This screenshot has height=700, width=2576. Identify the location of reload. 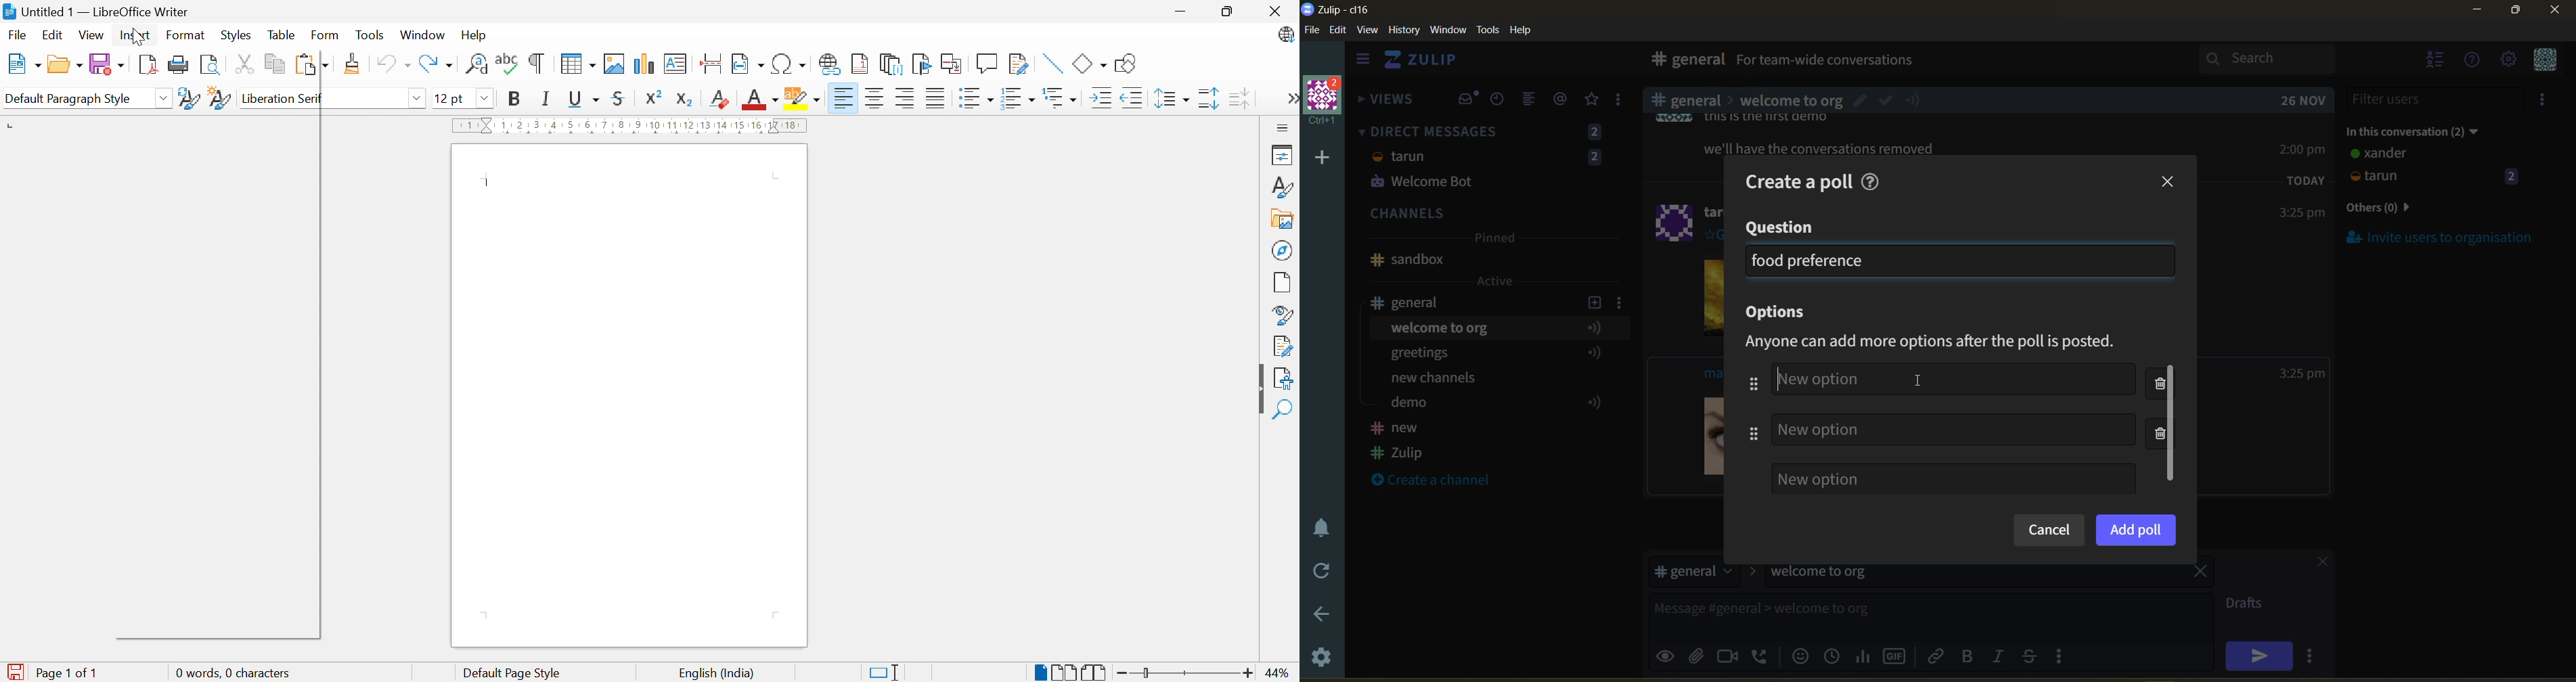
(1318, 571).